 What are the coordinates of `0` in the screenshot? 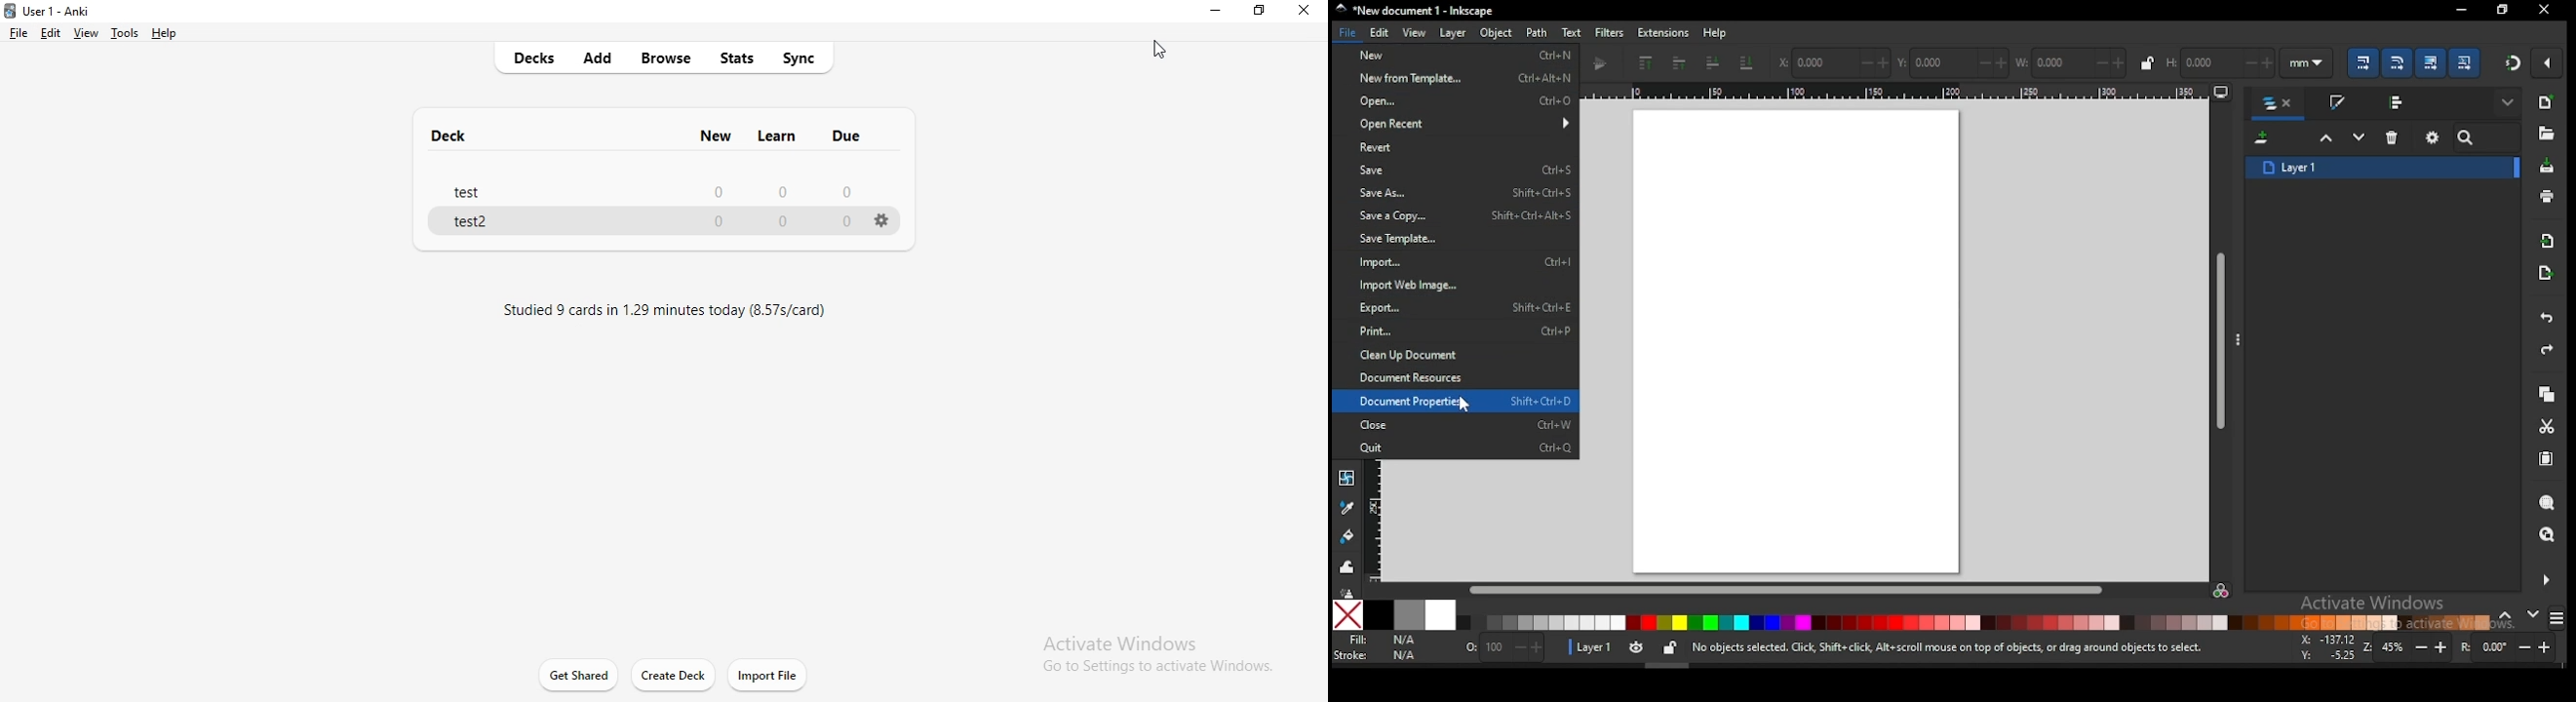 It's located at (848, 223).